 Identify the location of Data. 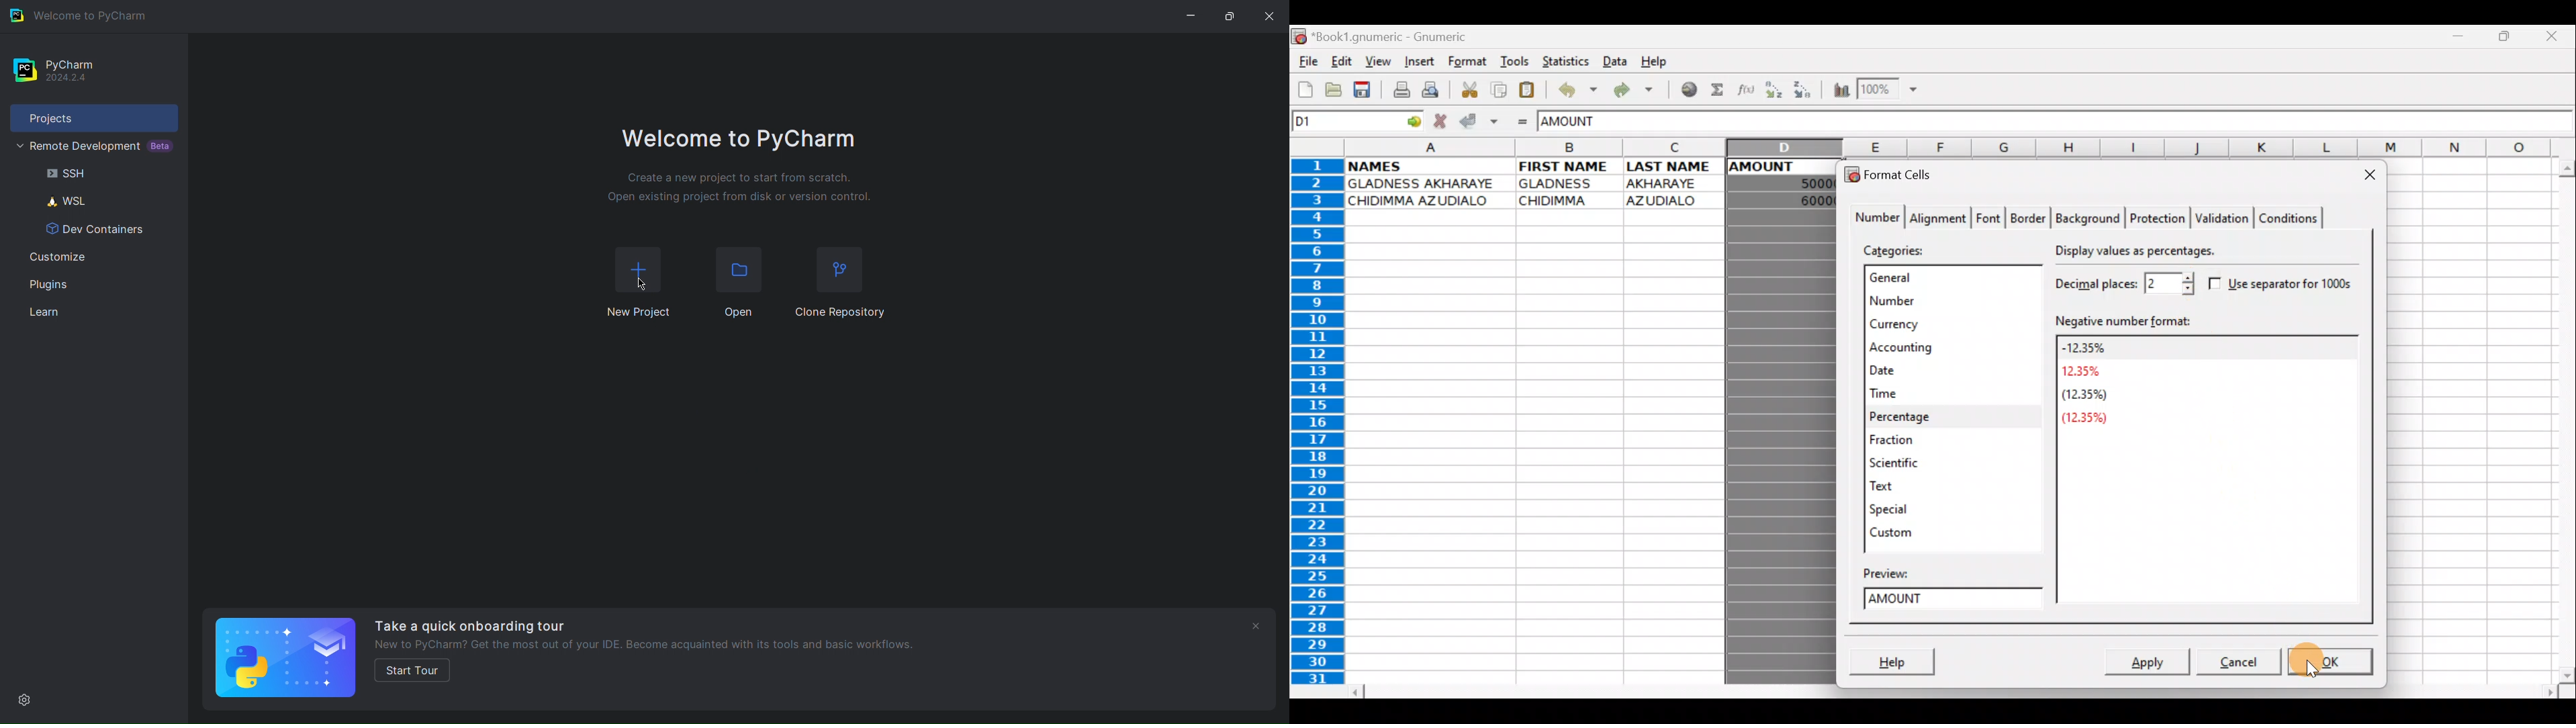
(1614, 60).